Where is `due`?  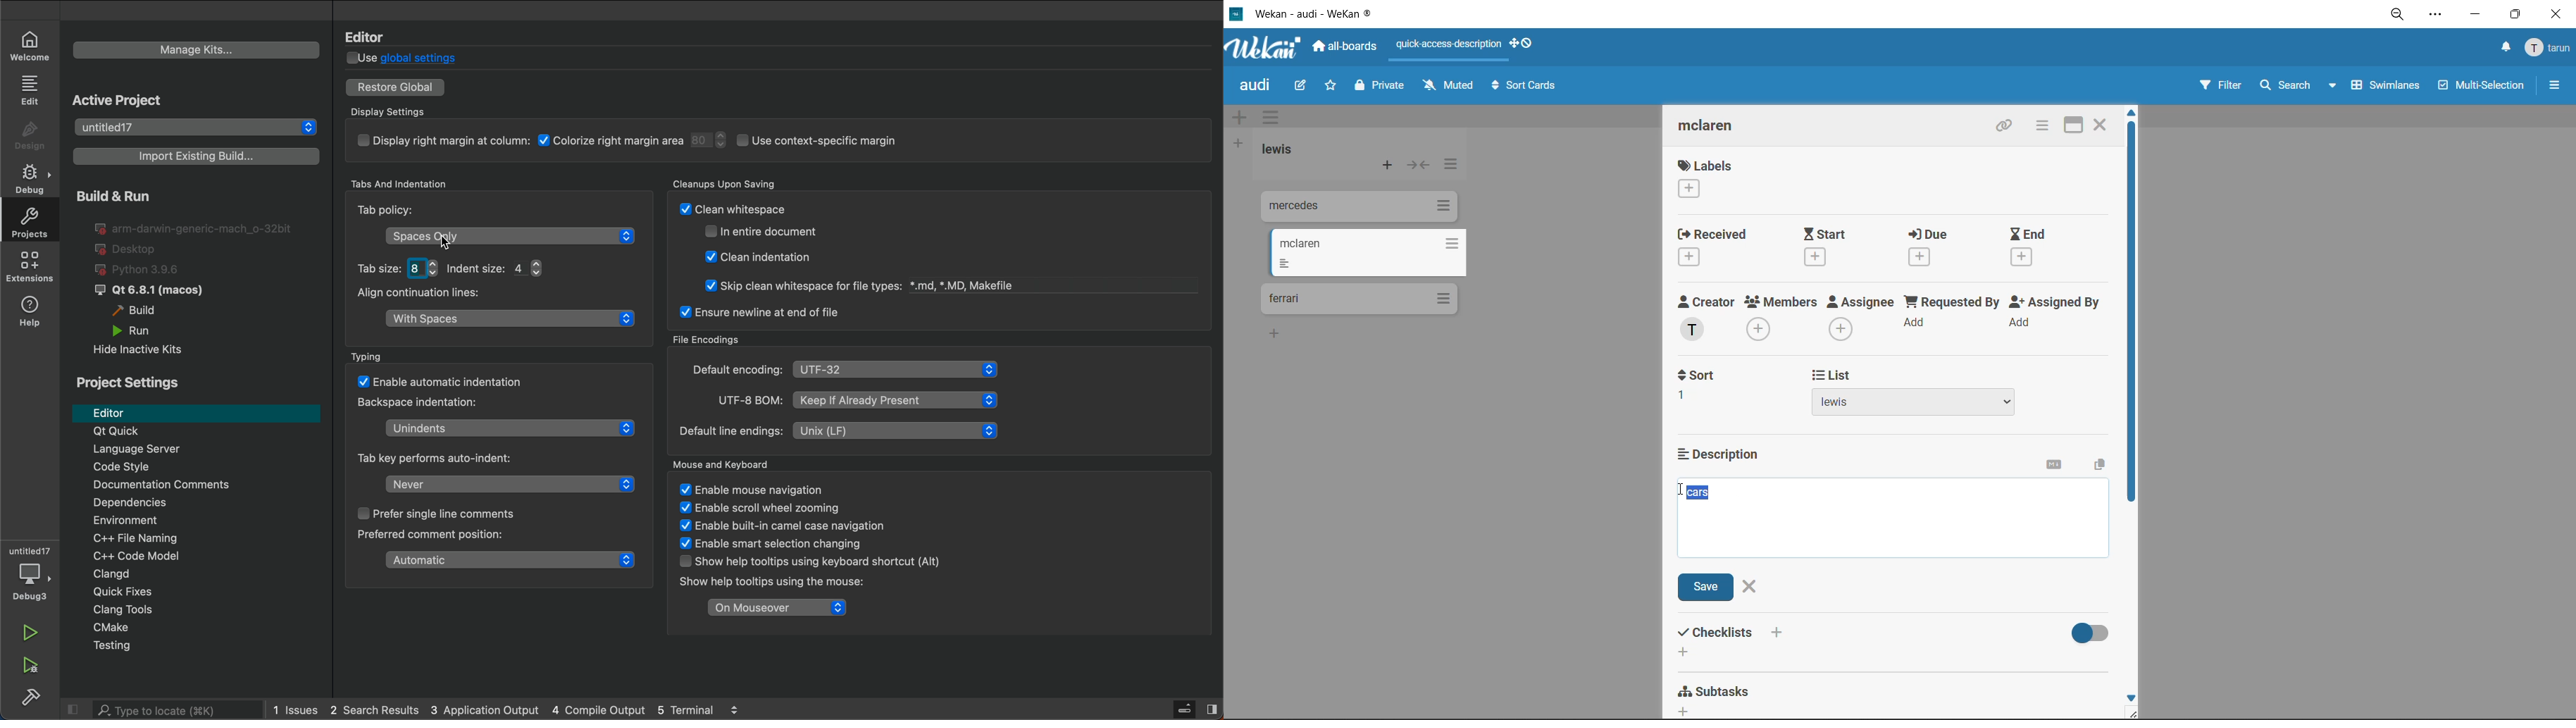 due is located at coordinates (1941, 247).